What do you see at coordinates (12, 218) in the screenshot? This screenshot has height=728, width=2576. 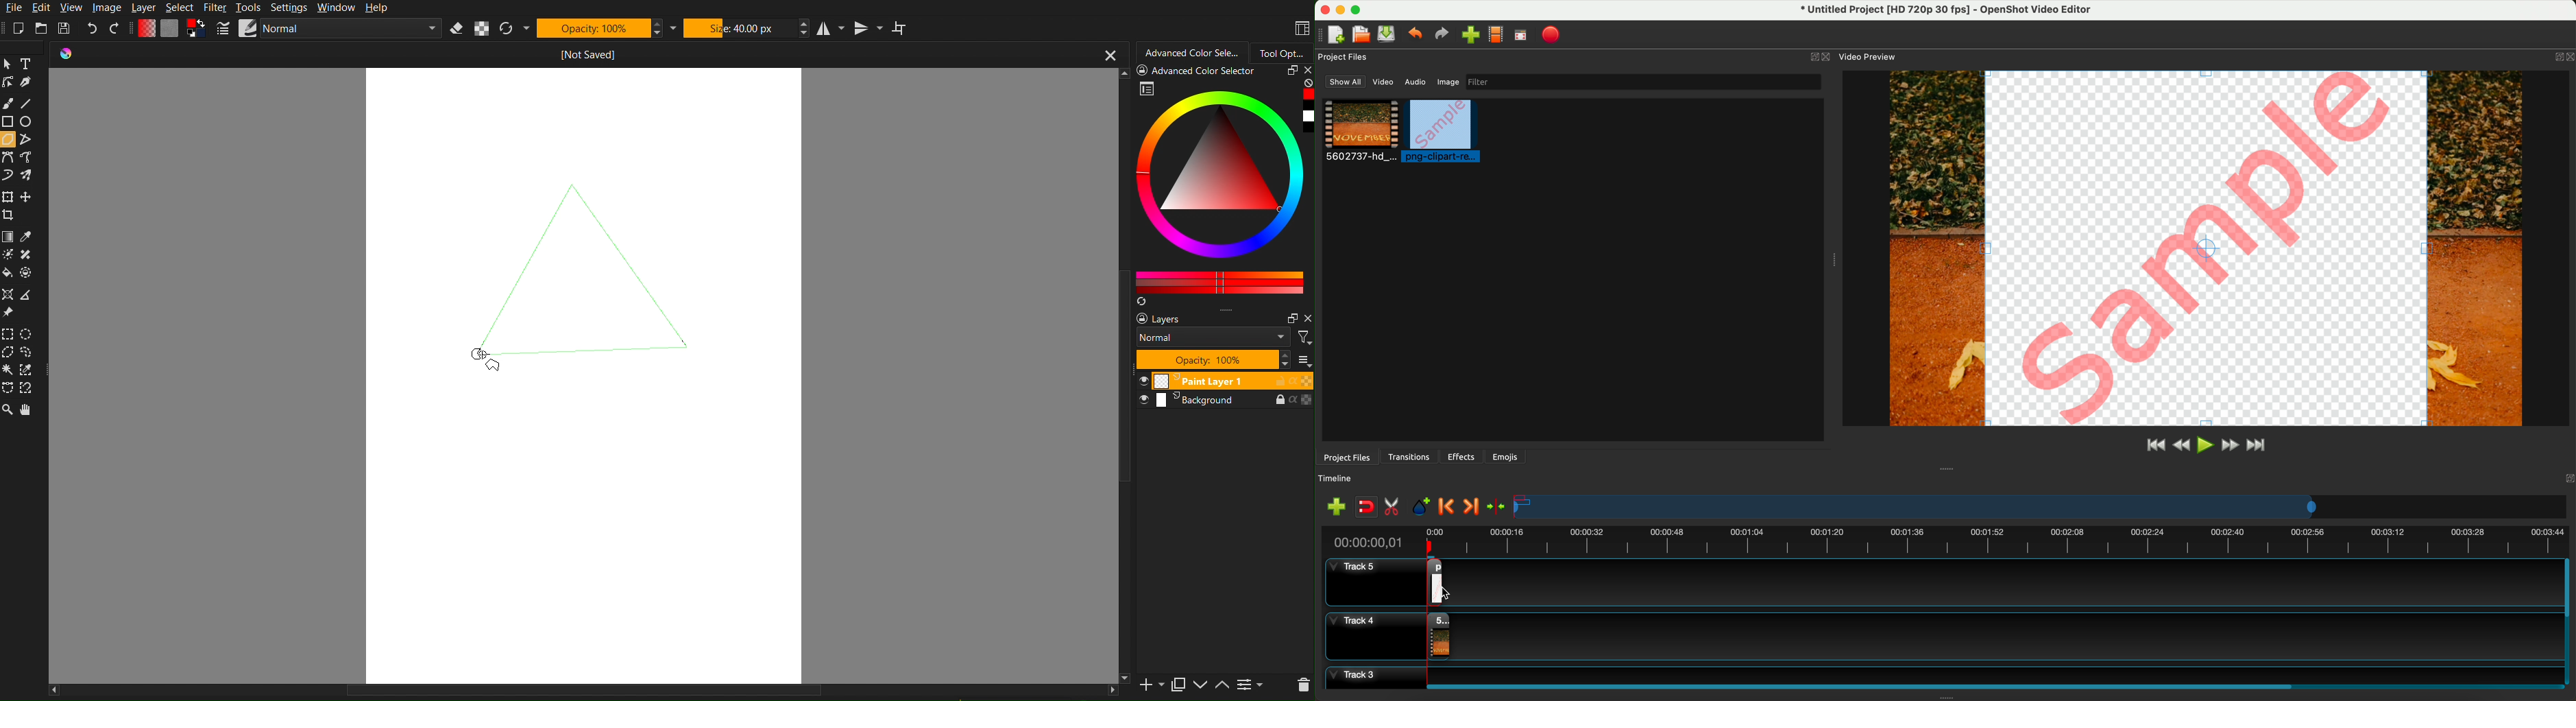 I see `crop the image to an area` at bounding box center [12, 218].